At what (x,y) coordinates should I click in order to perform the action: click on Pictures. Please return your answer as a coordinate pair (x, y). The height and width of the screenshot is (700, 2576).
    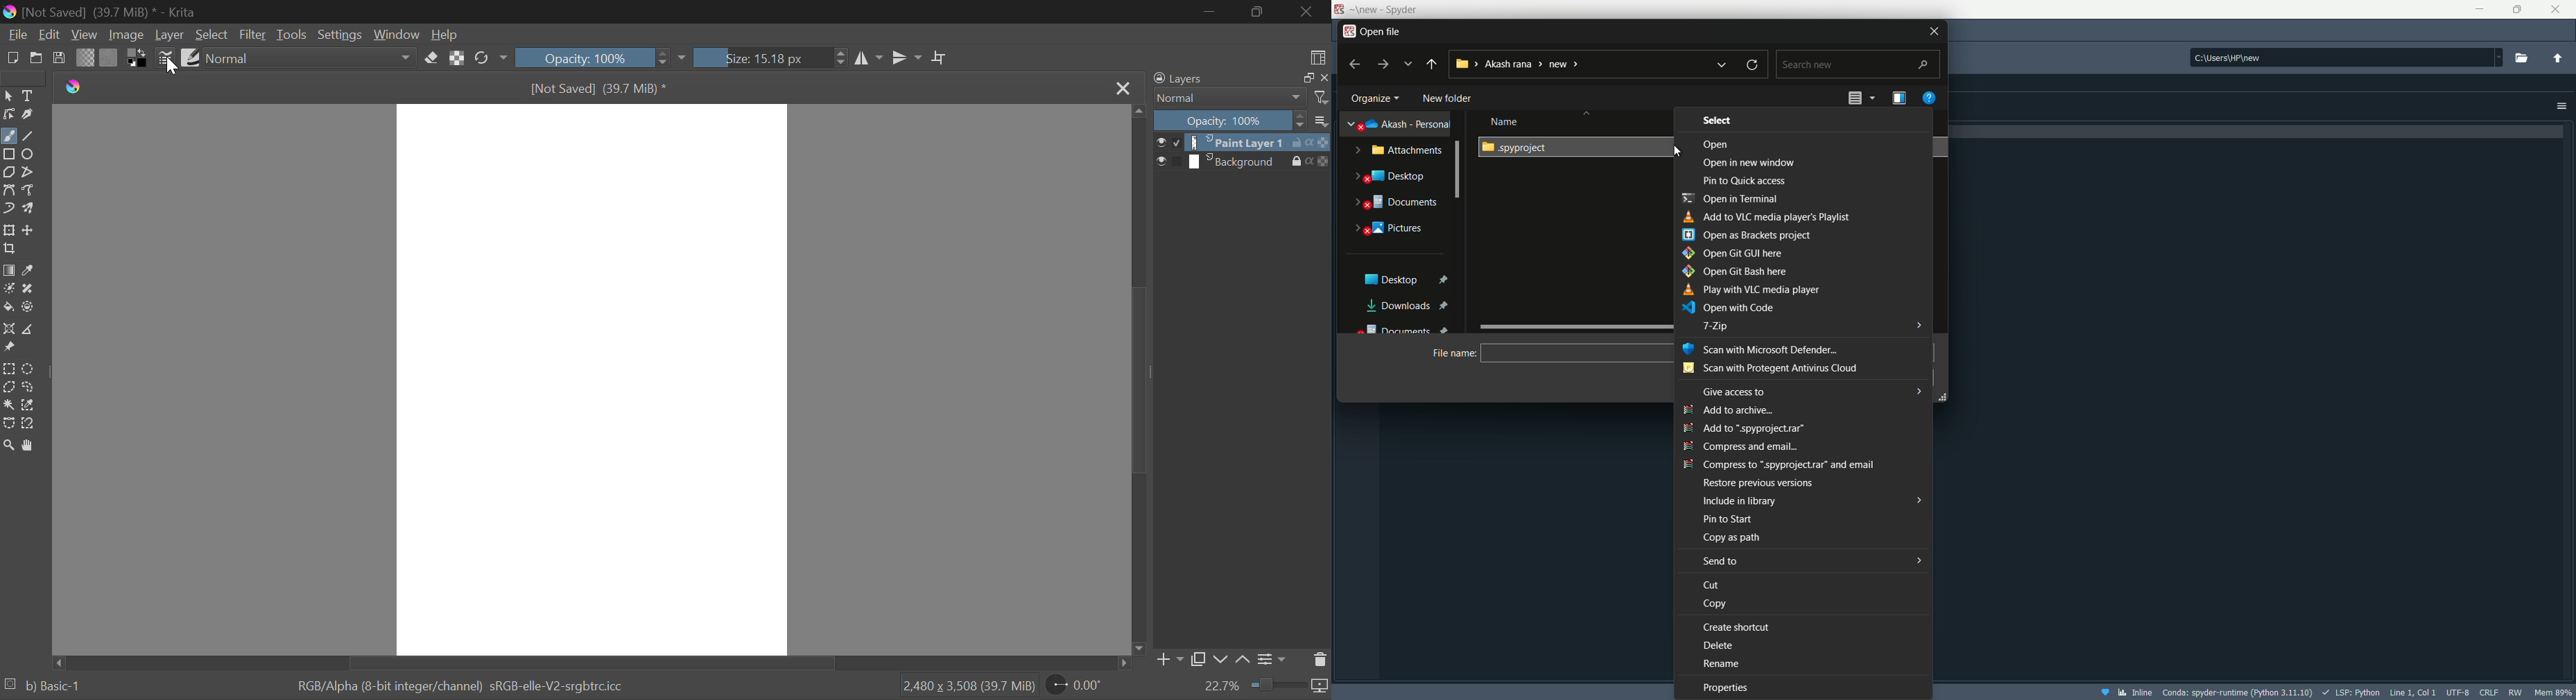
    Looking at the image, I should click on (1394, 229).